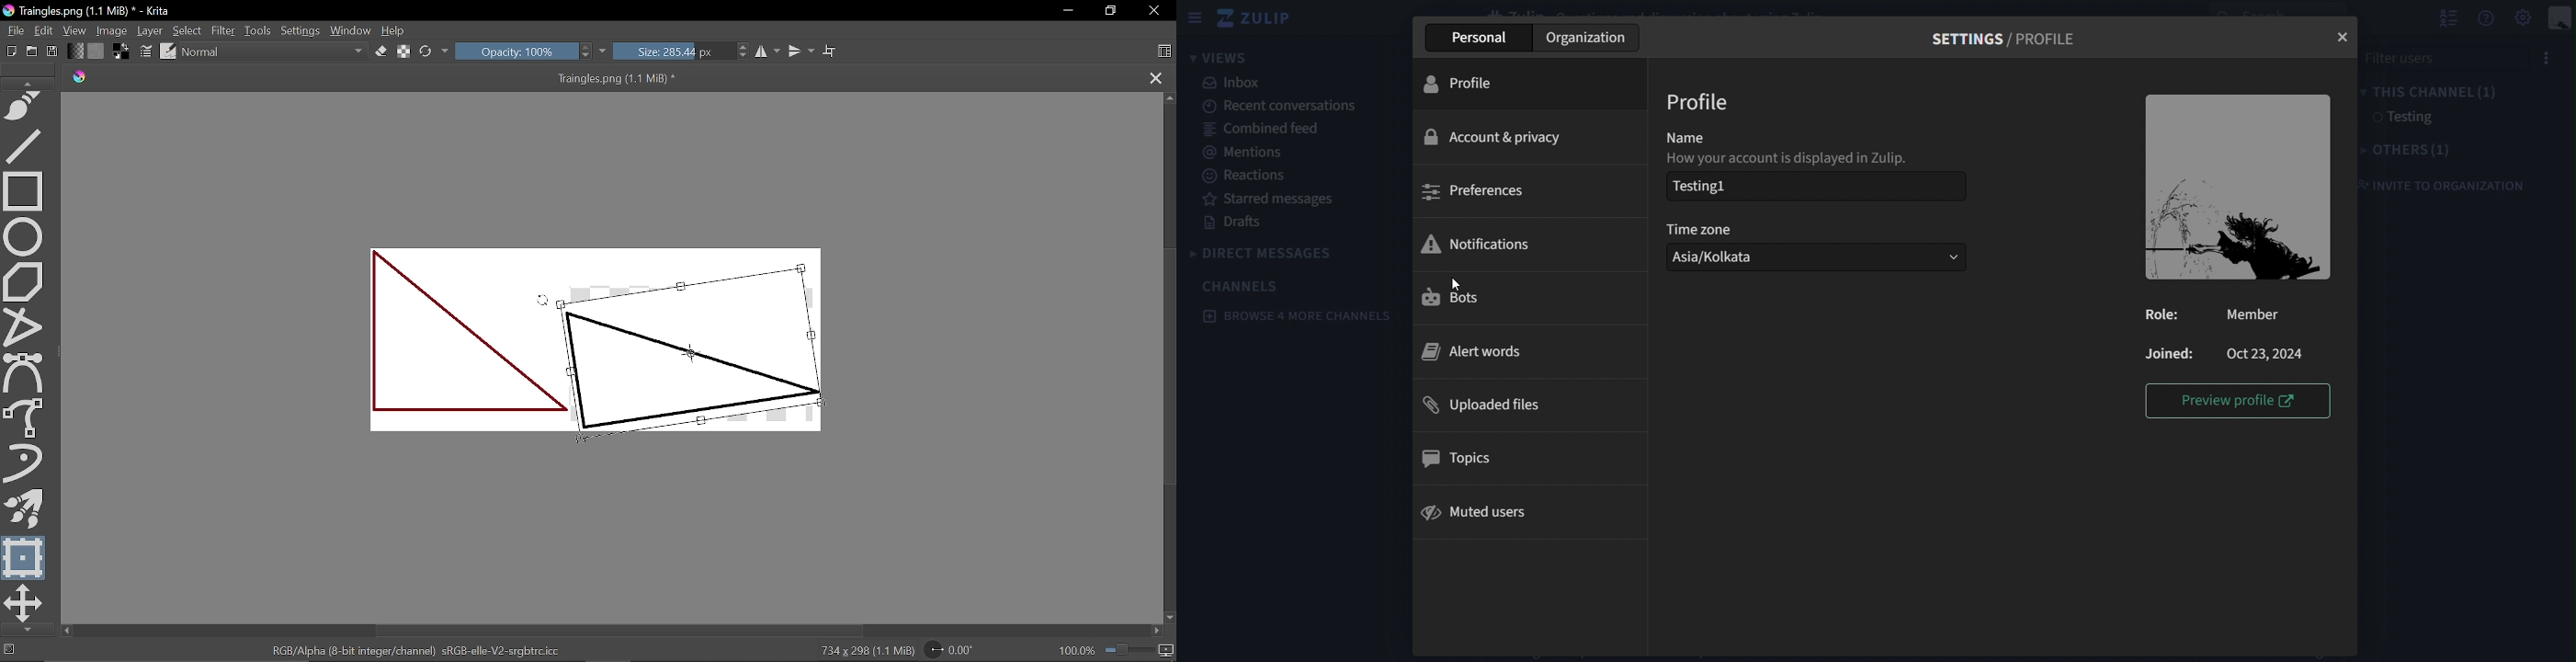  What do you see at coordinates (113, 30) in the screenshot?
I see `Image` at bounding box center [113, 30].